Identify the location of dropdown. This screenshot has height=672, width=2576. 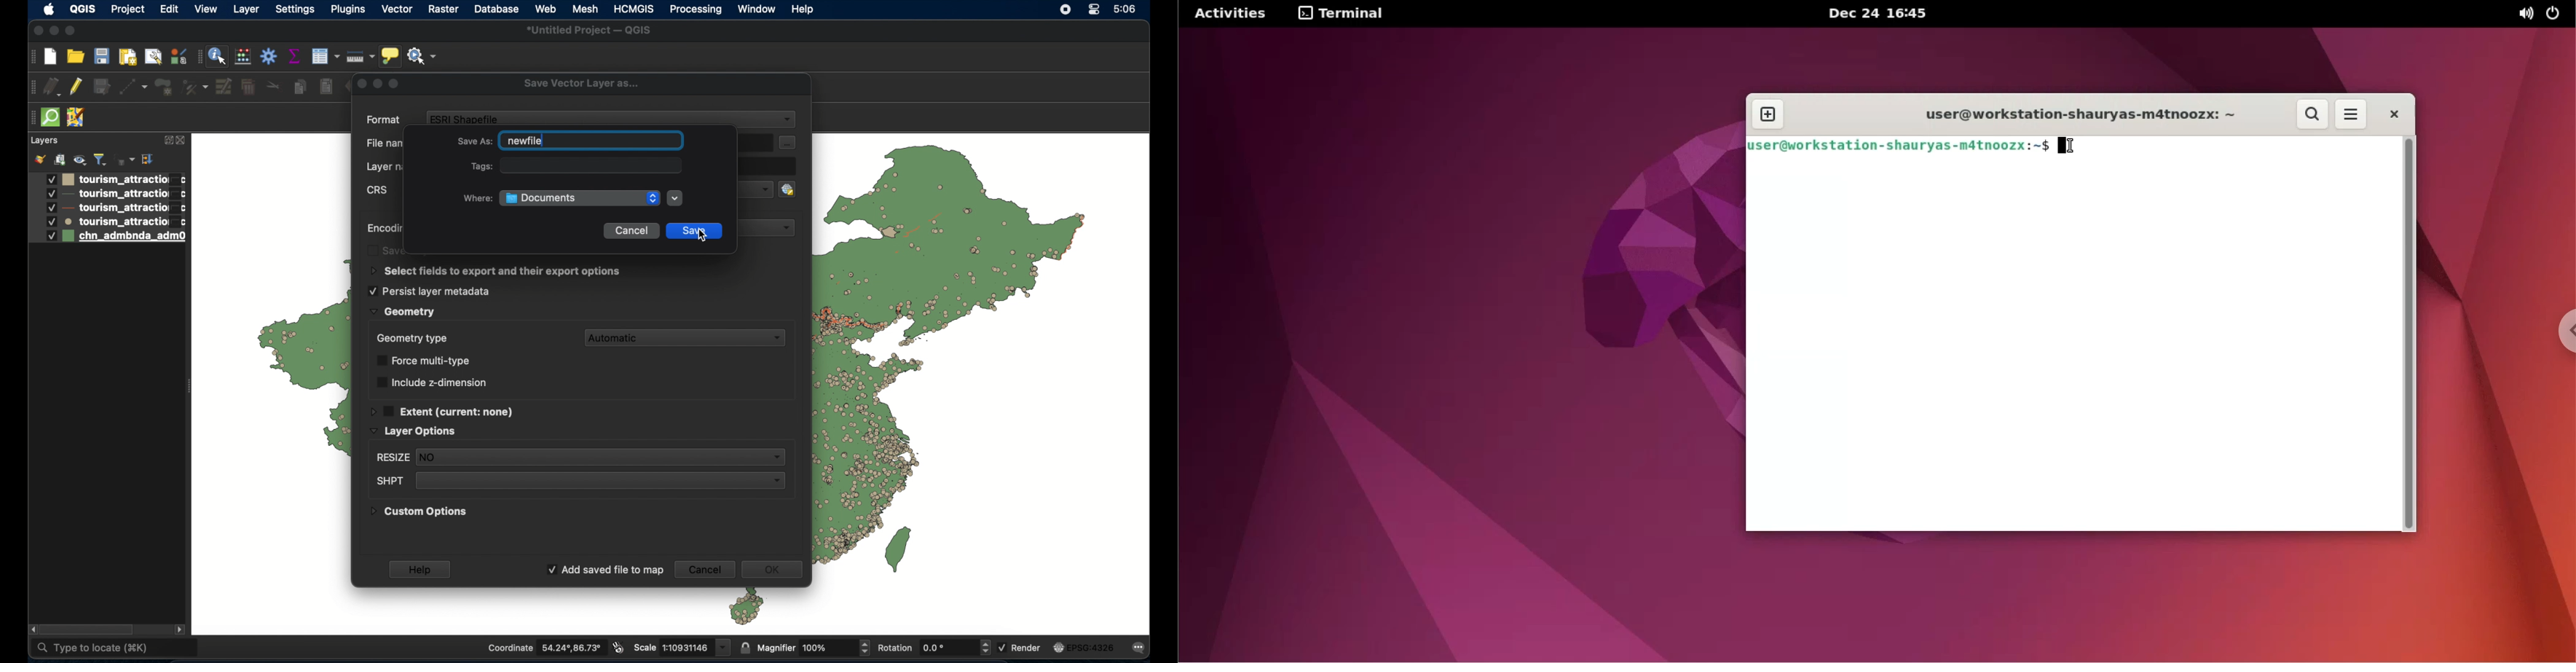
(774, 228).